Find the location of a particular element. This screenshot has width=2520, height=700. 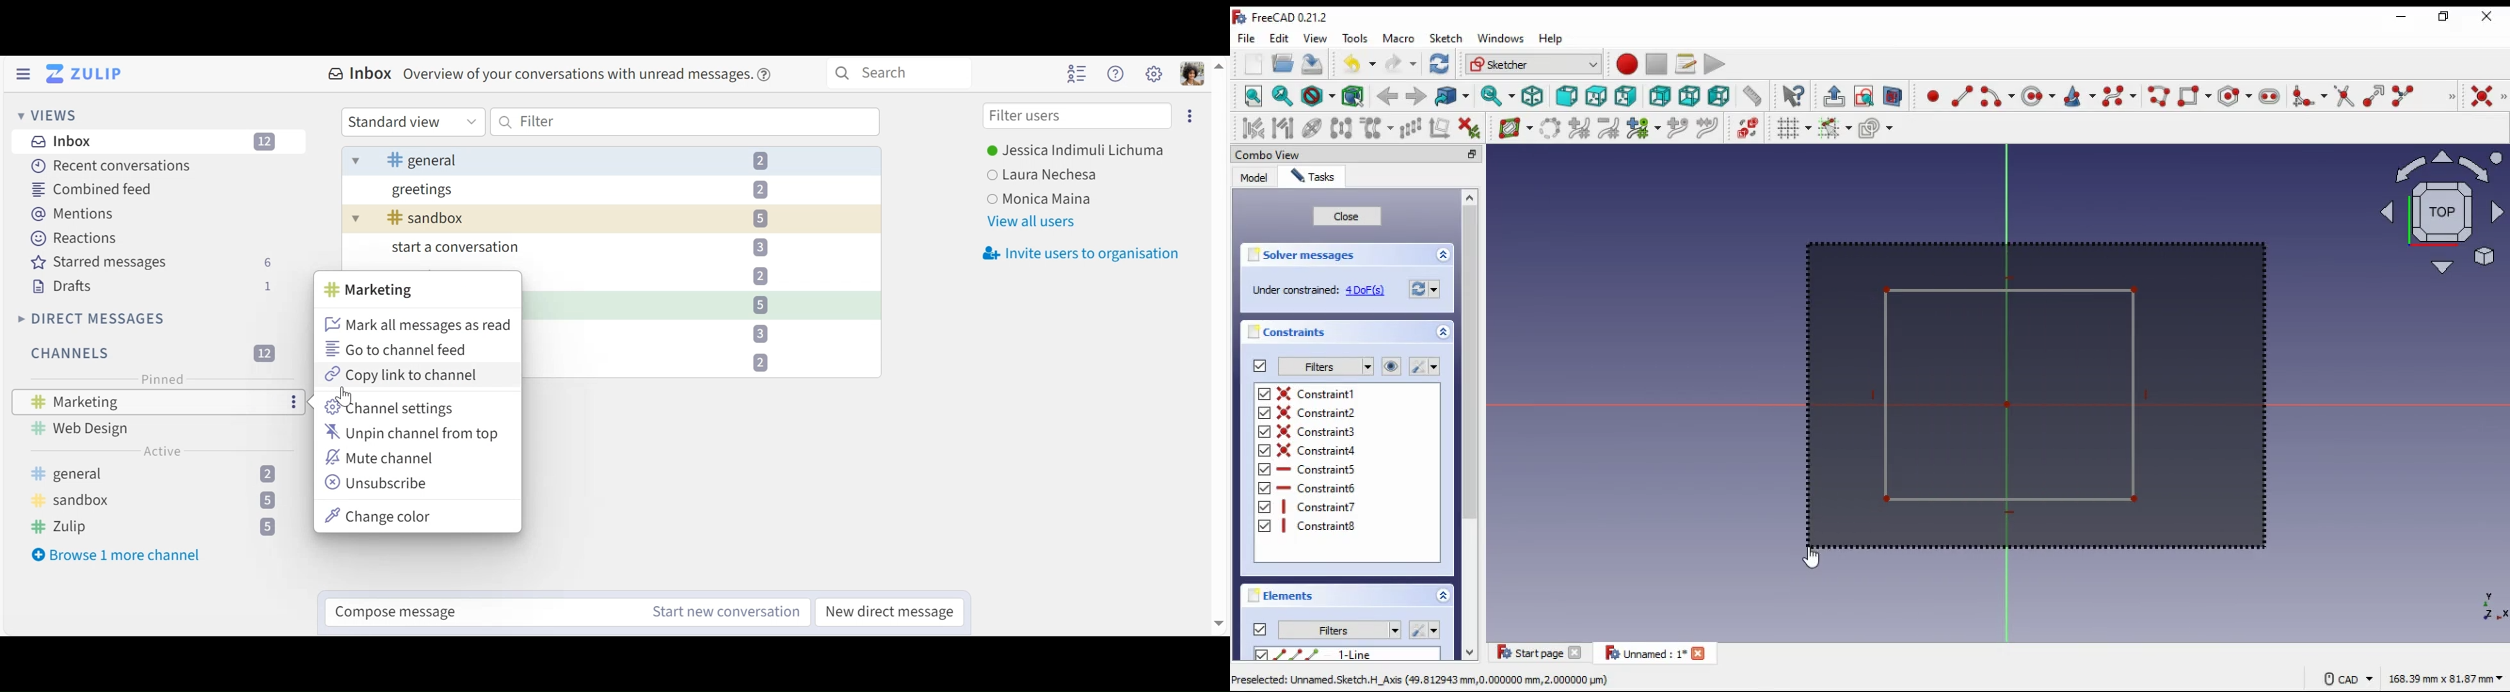

edit is located at coordinates (1279, 39).